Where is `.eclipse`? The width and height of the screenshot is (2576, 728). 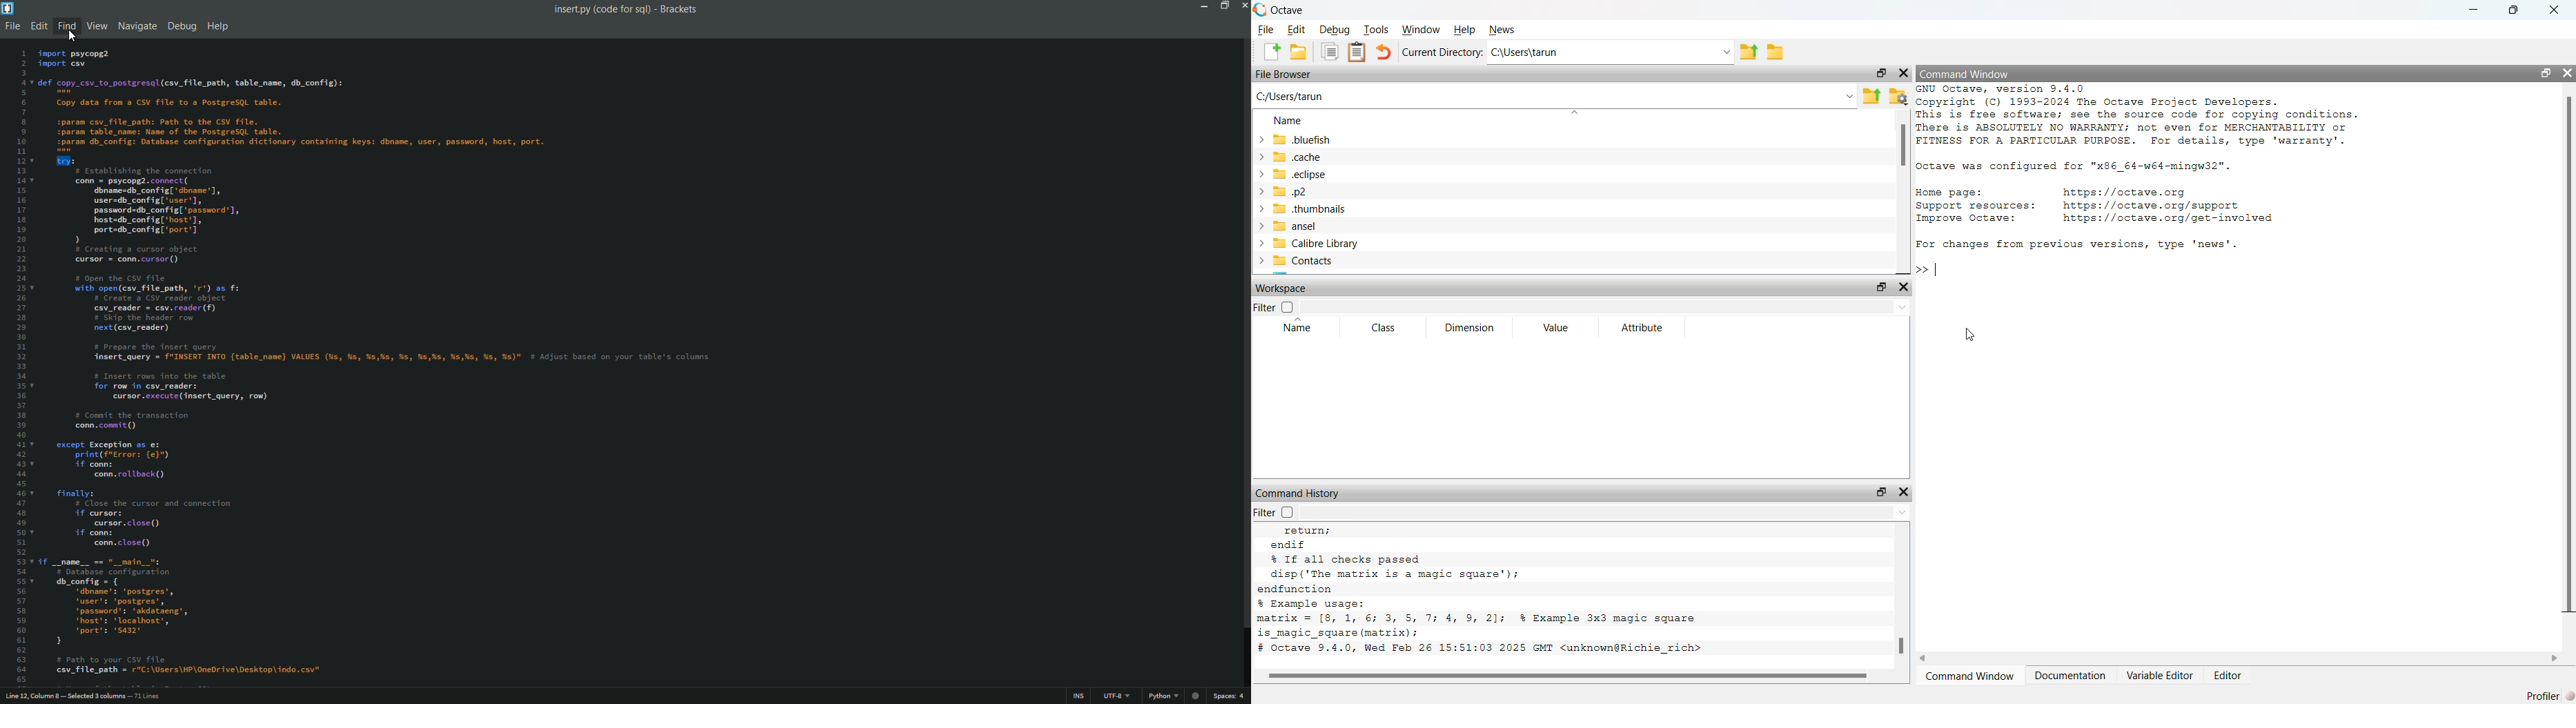 .eclipse is located at coordinates (1291, 173).